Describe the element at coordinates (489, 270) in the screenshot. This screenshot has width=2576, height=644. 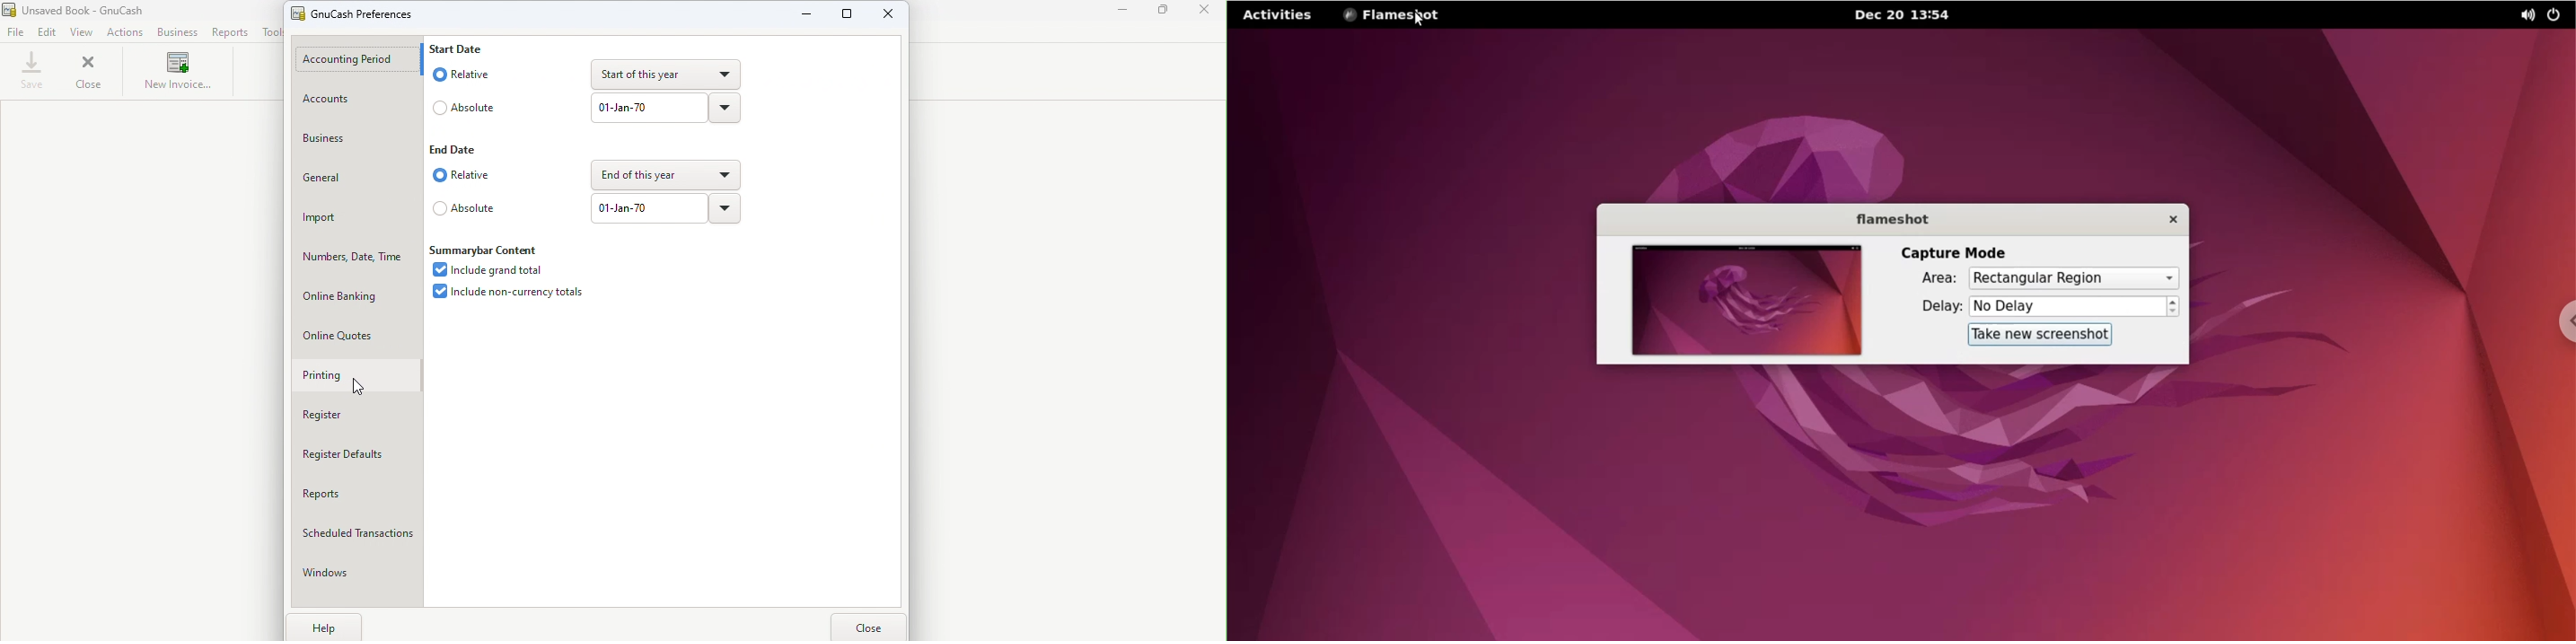
I see `Include grand total` at that location.